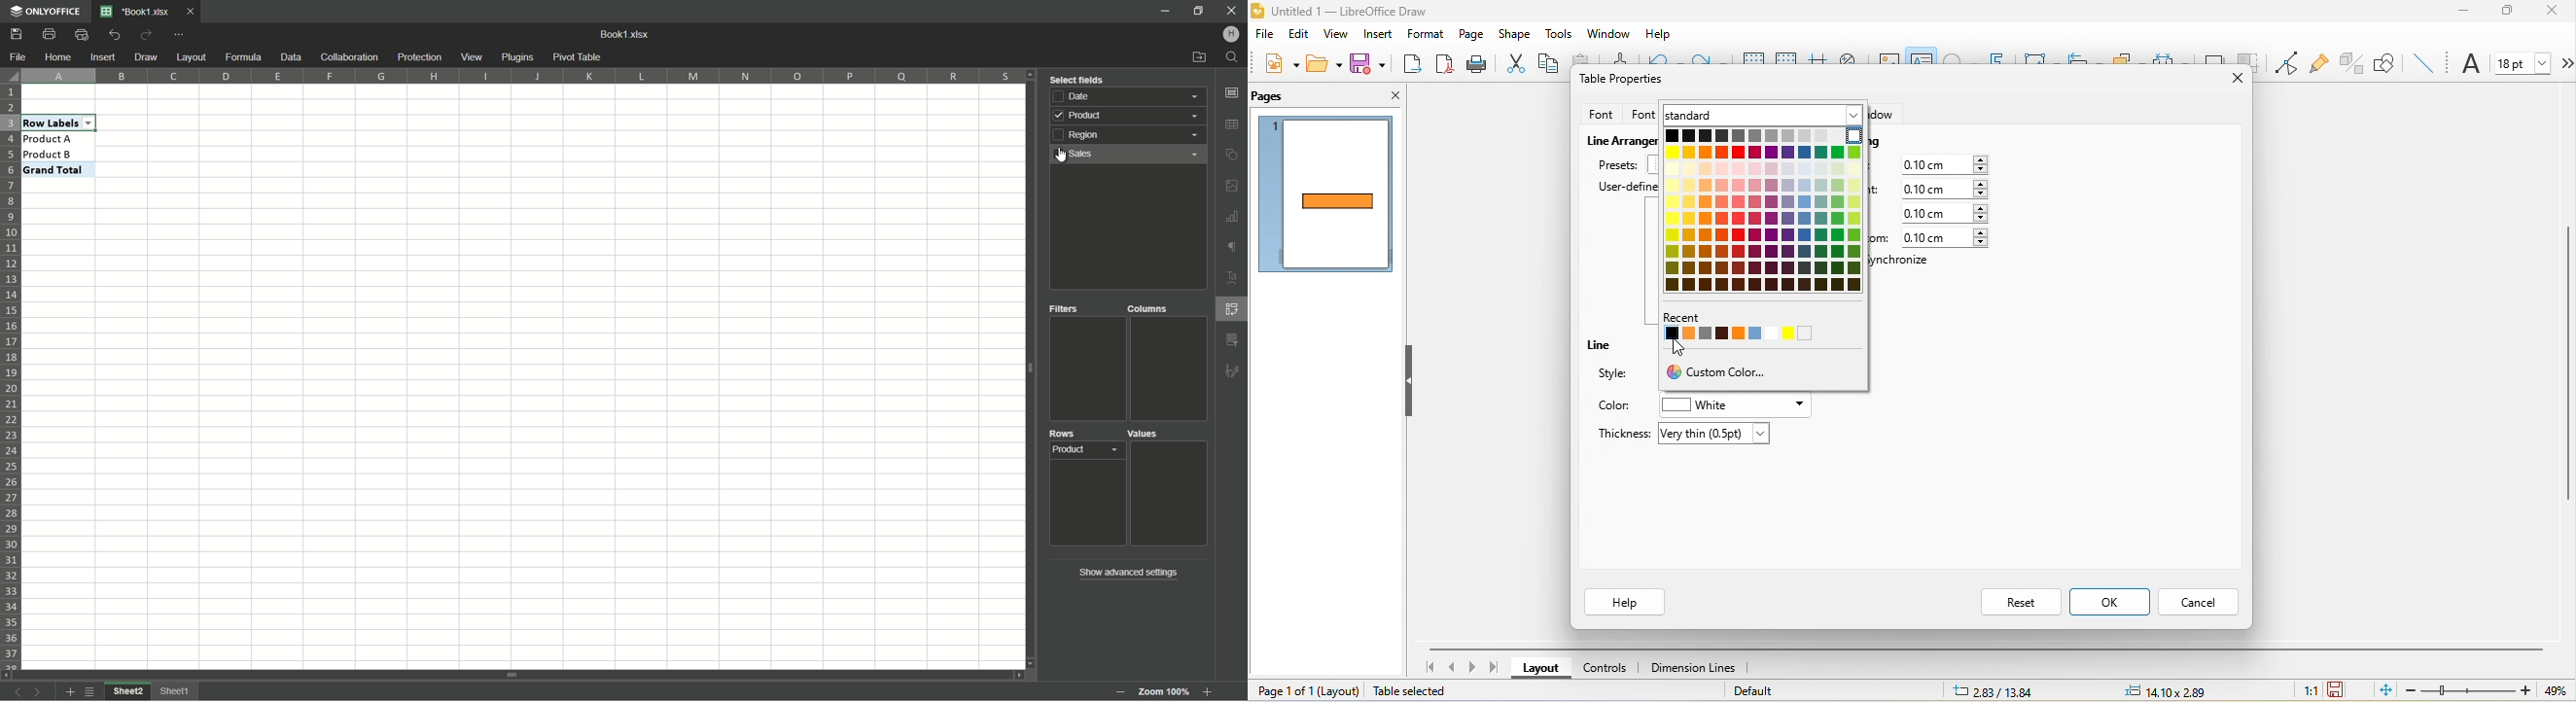 This screenshot has width=2576, height=728. I want to click on toggle point edit mode, so click(2288, 63).